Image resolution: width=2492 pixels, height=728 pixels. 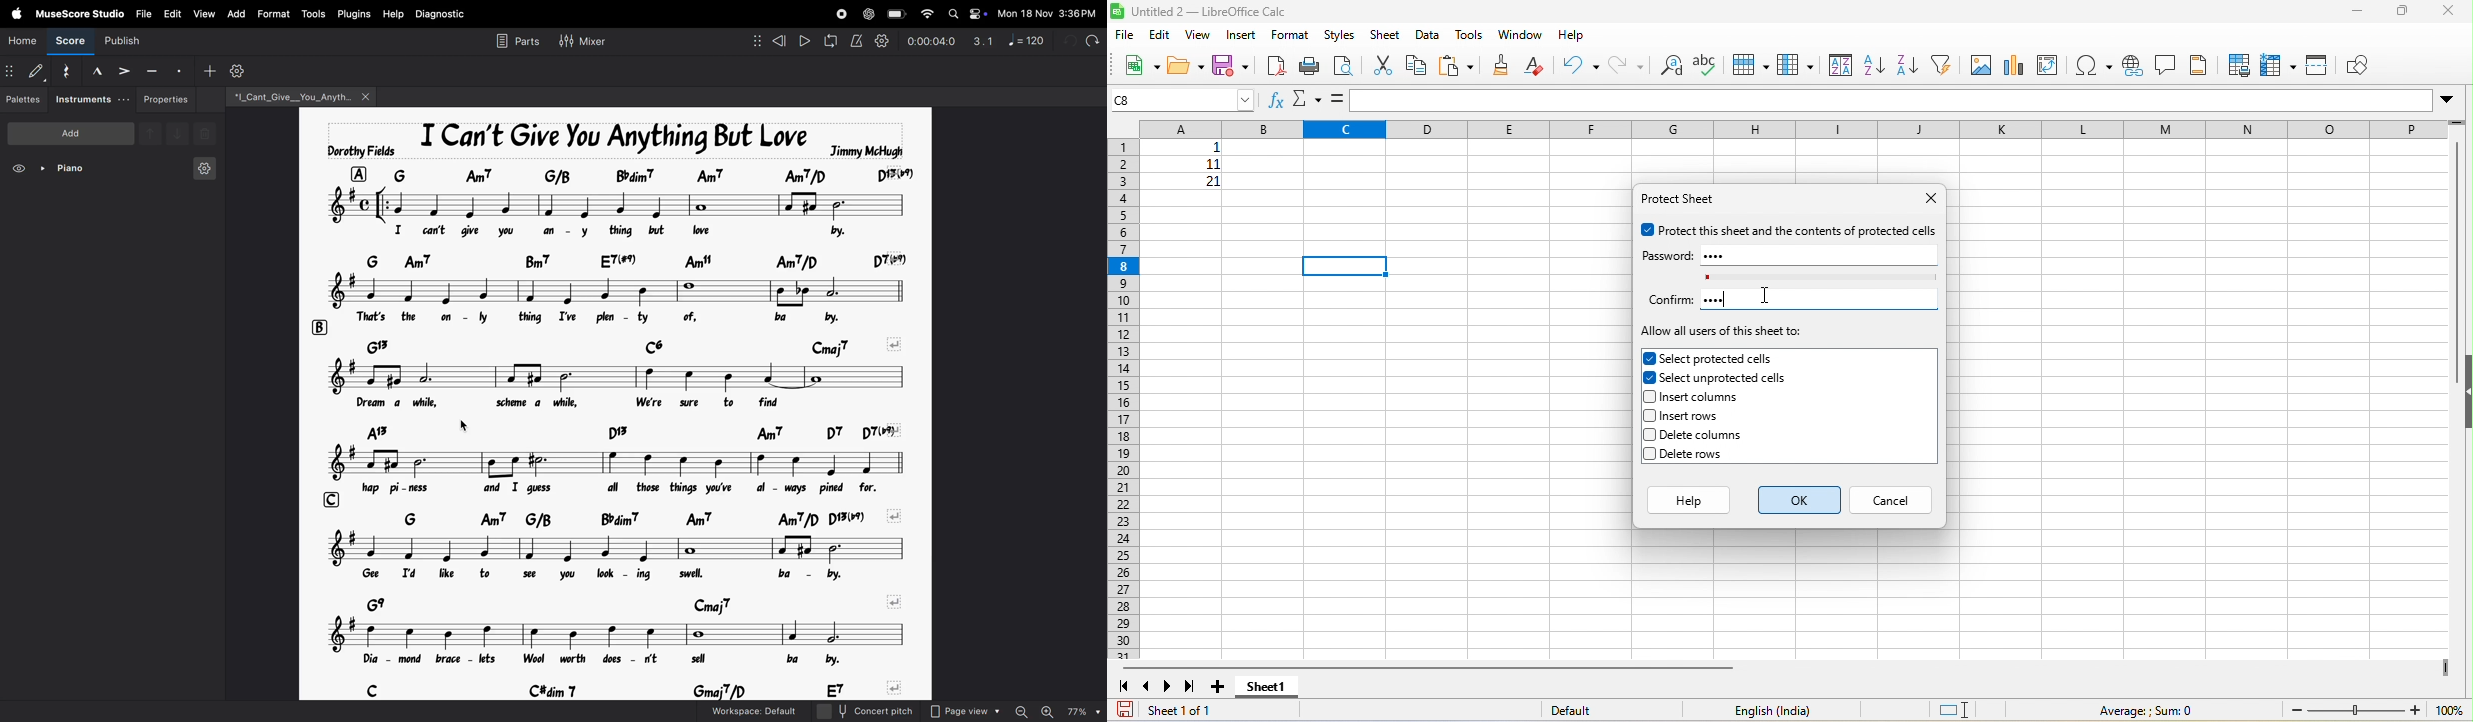 I want to click on filter, so click(x=1940, y=64).